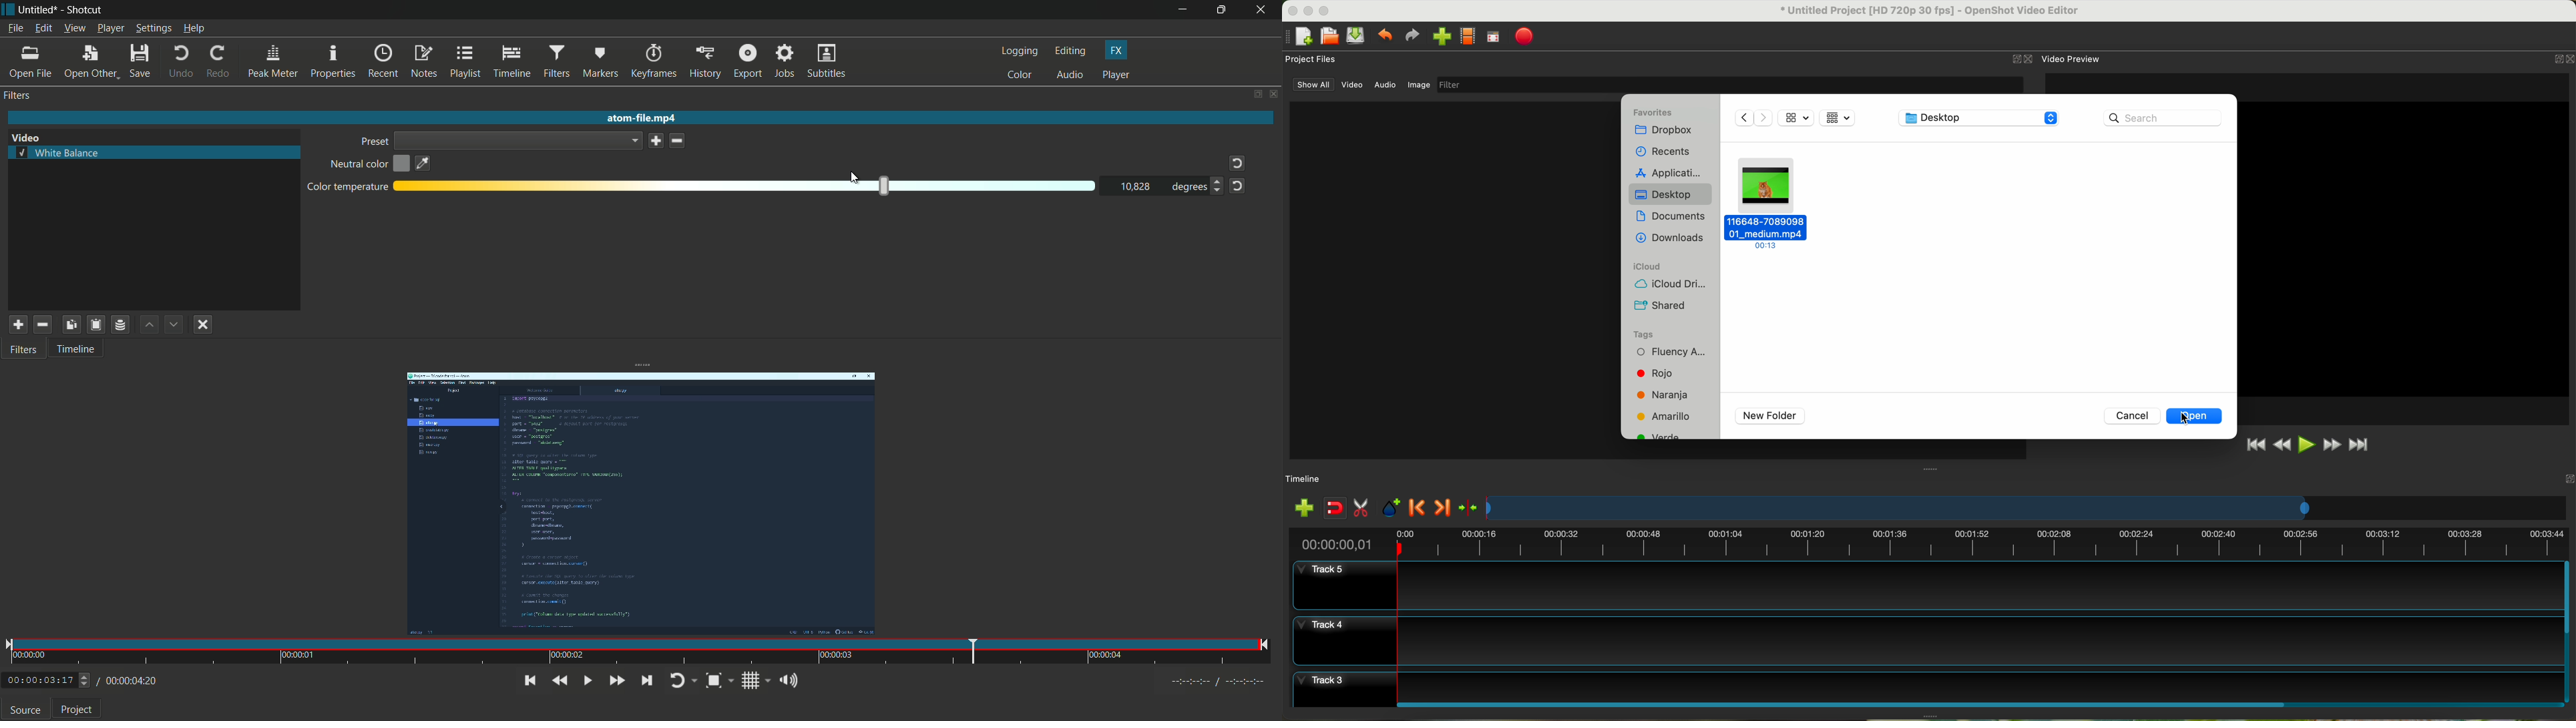  I want to click on click on desktop, so click(1672, 196).